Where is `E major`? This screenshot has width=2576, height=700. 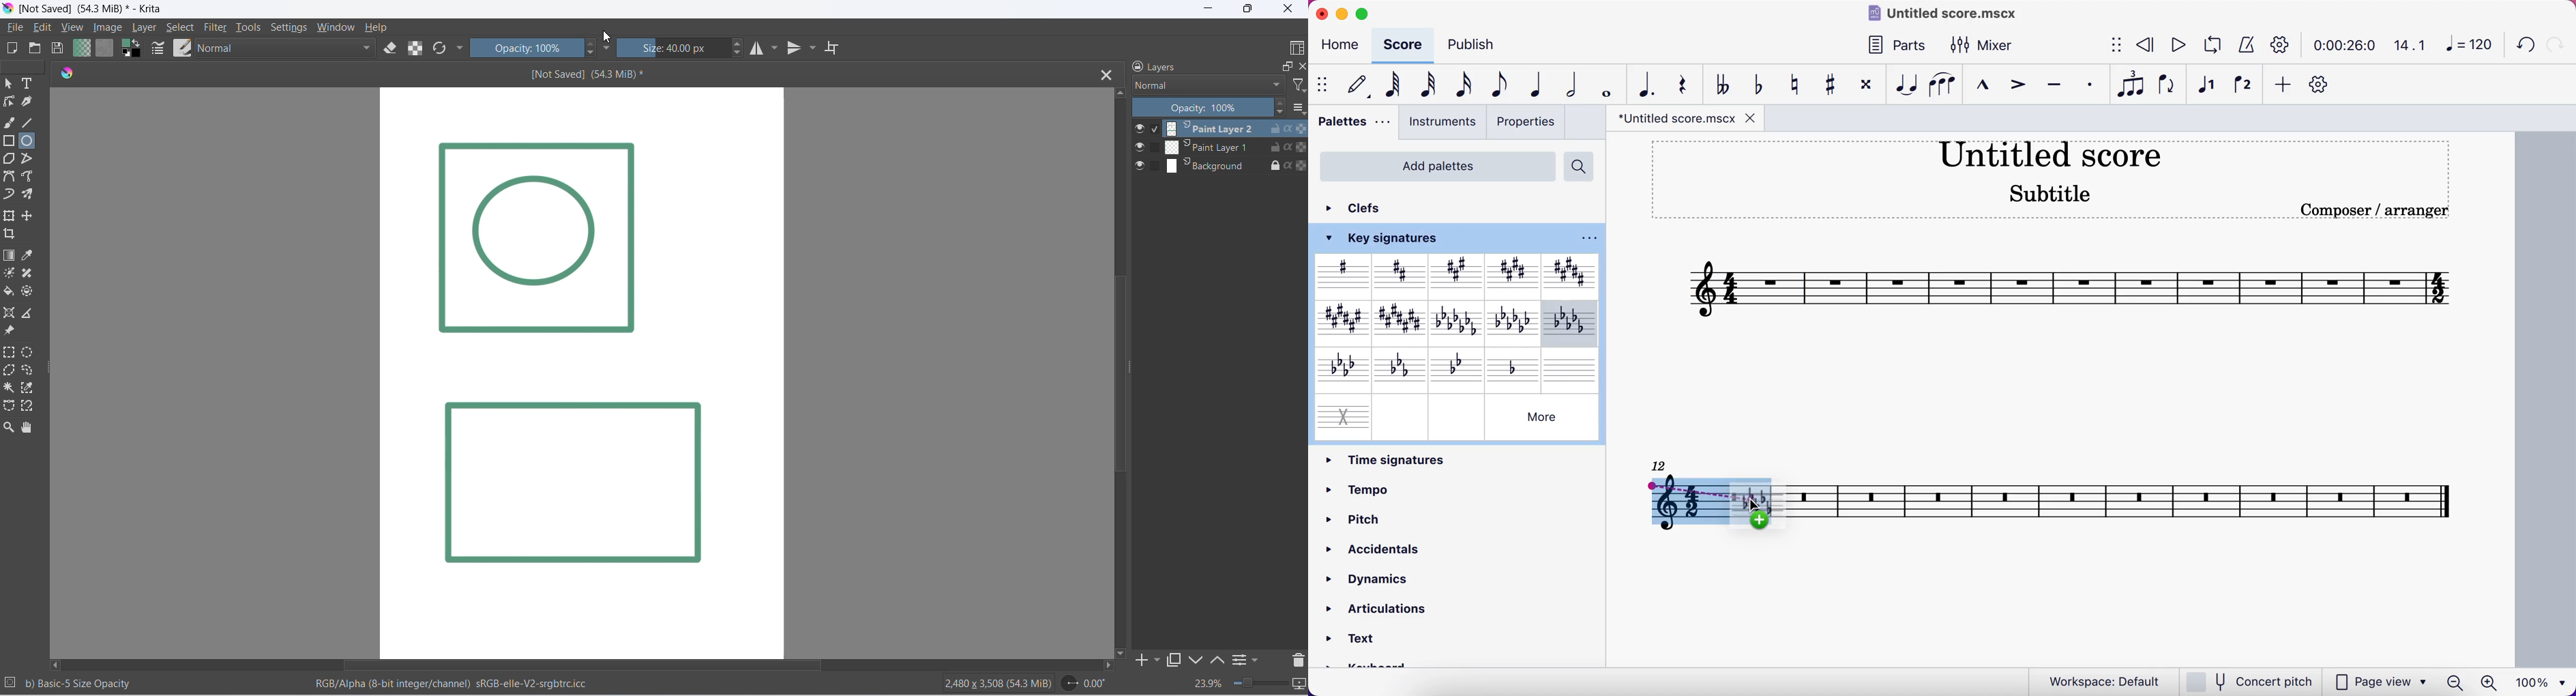 E major is located at coordinates (1511, 272).